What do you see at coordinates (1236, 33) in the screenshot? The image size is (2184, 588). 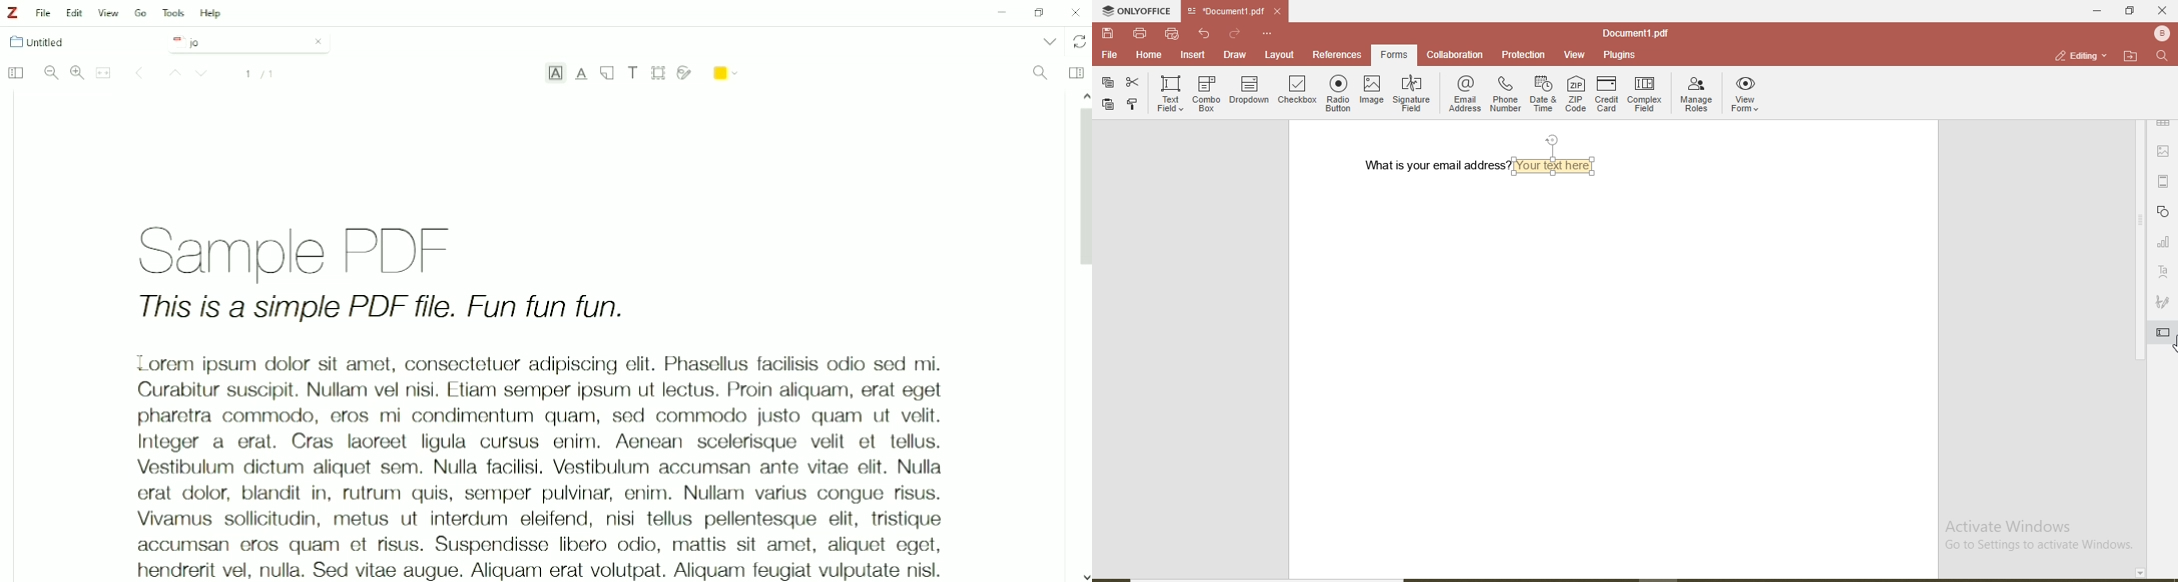 I see `redo` at bounding box center [1236, 33].